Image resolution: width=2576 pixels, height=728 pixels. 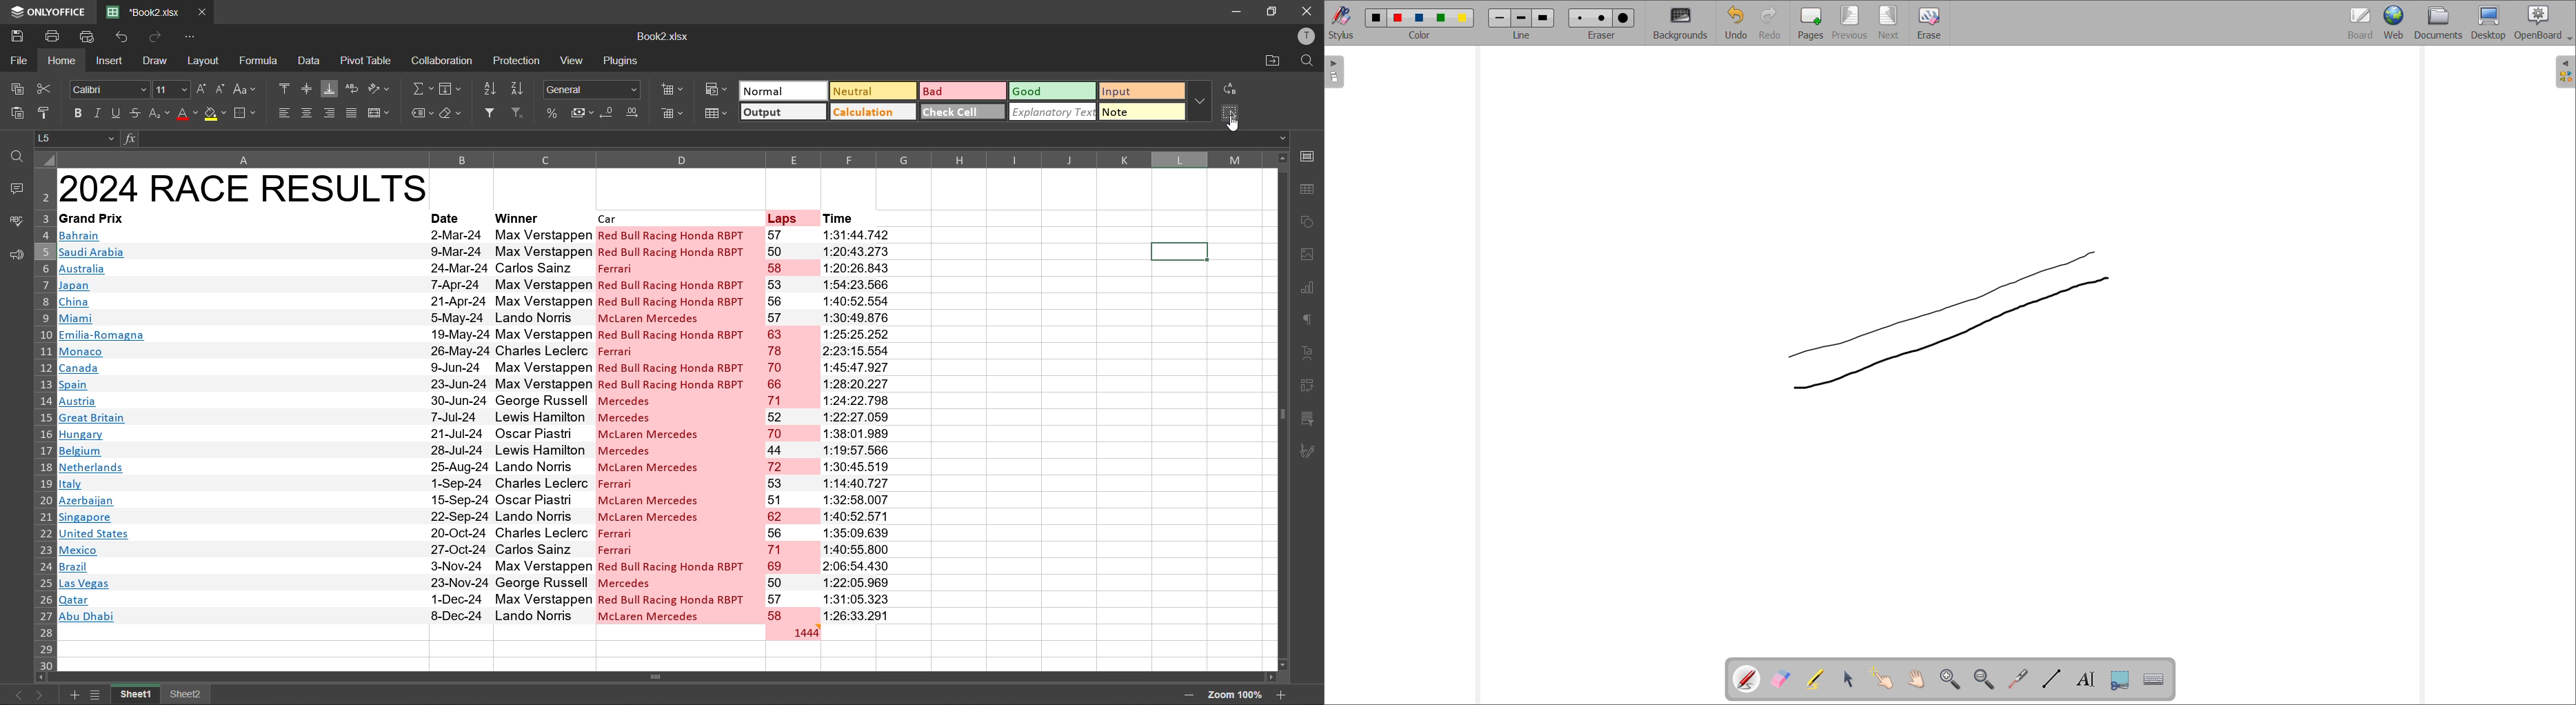 What do you see at coordinates (18, 695) in the screenshot?
I see `previous` at bounding box center [18, 695].